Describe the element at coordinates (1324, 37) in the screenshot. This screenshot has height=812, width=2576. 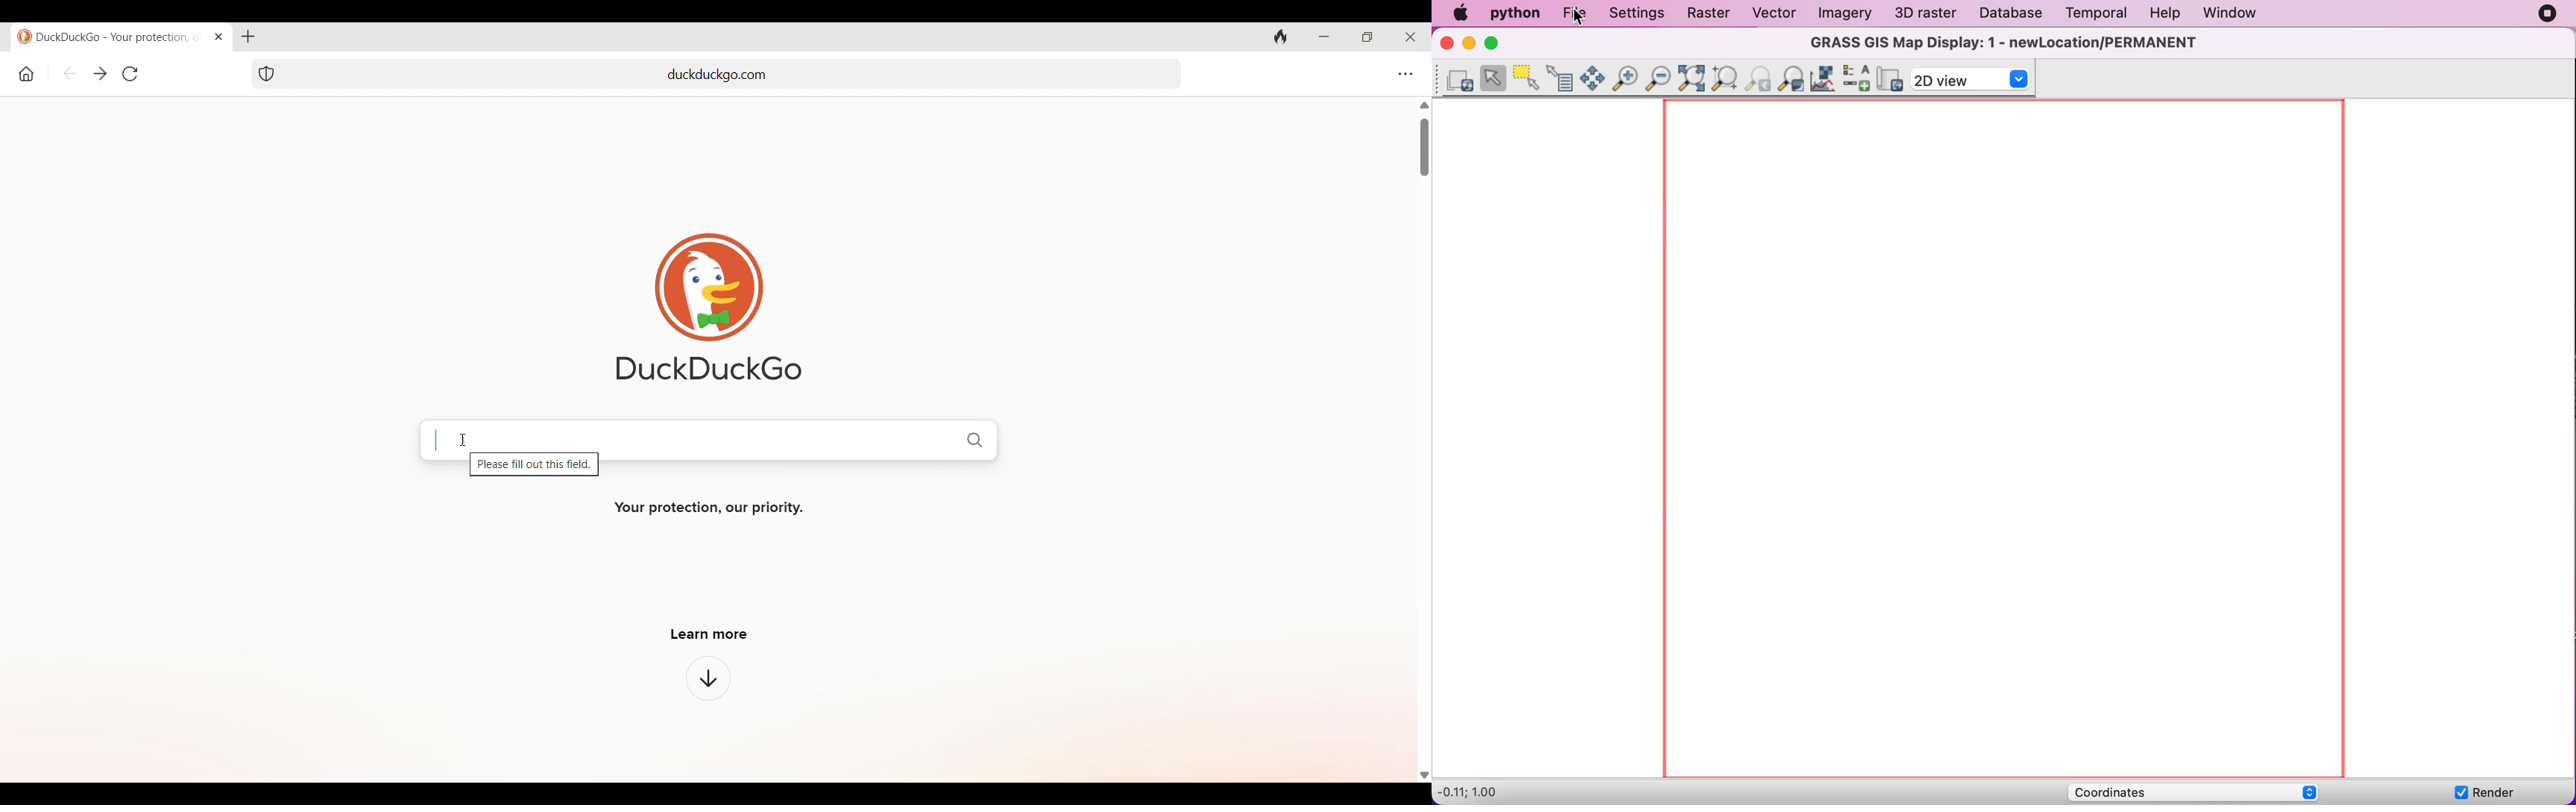
I see `Minimize` at that location.